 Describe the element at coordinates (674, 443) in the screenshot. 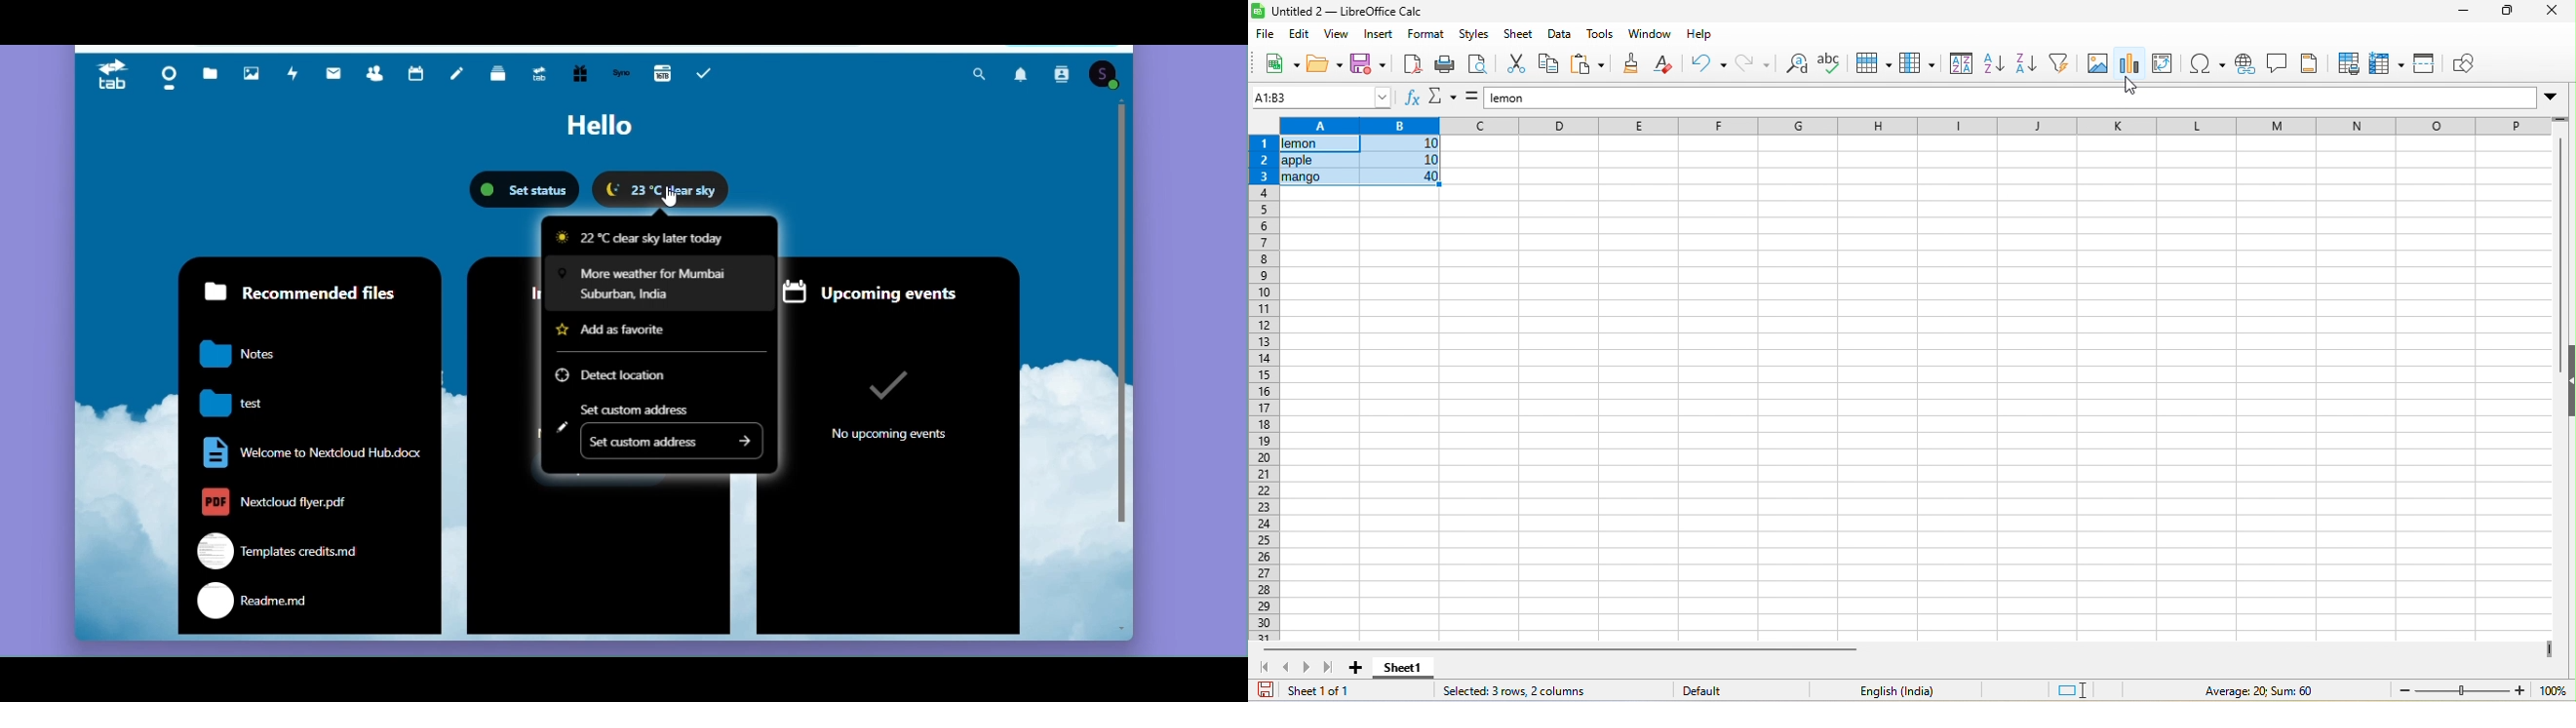

I see `Set custom address` at that location.